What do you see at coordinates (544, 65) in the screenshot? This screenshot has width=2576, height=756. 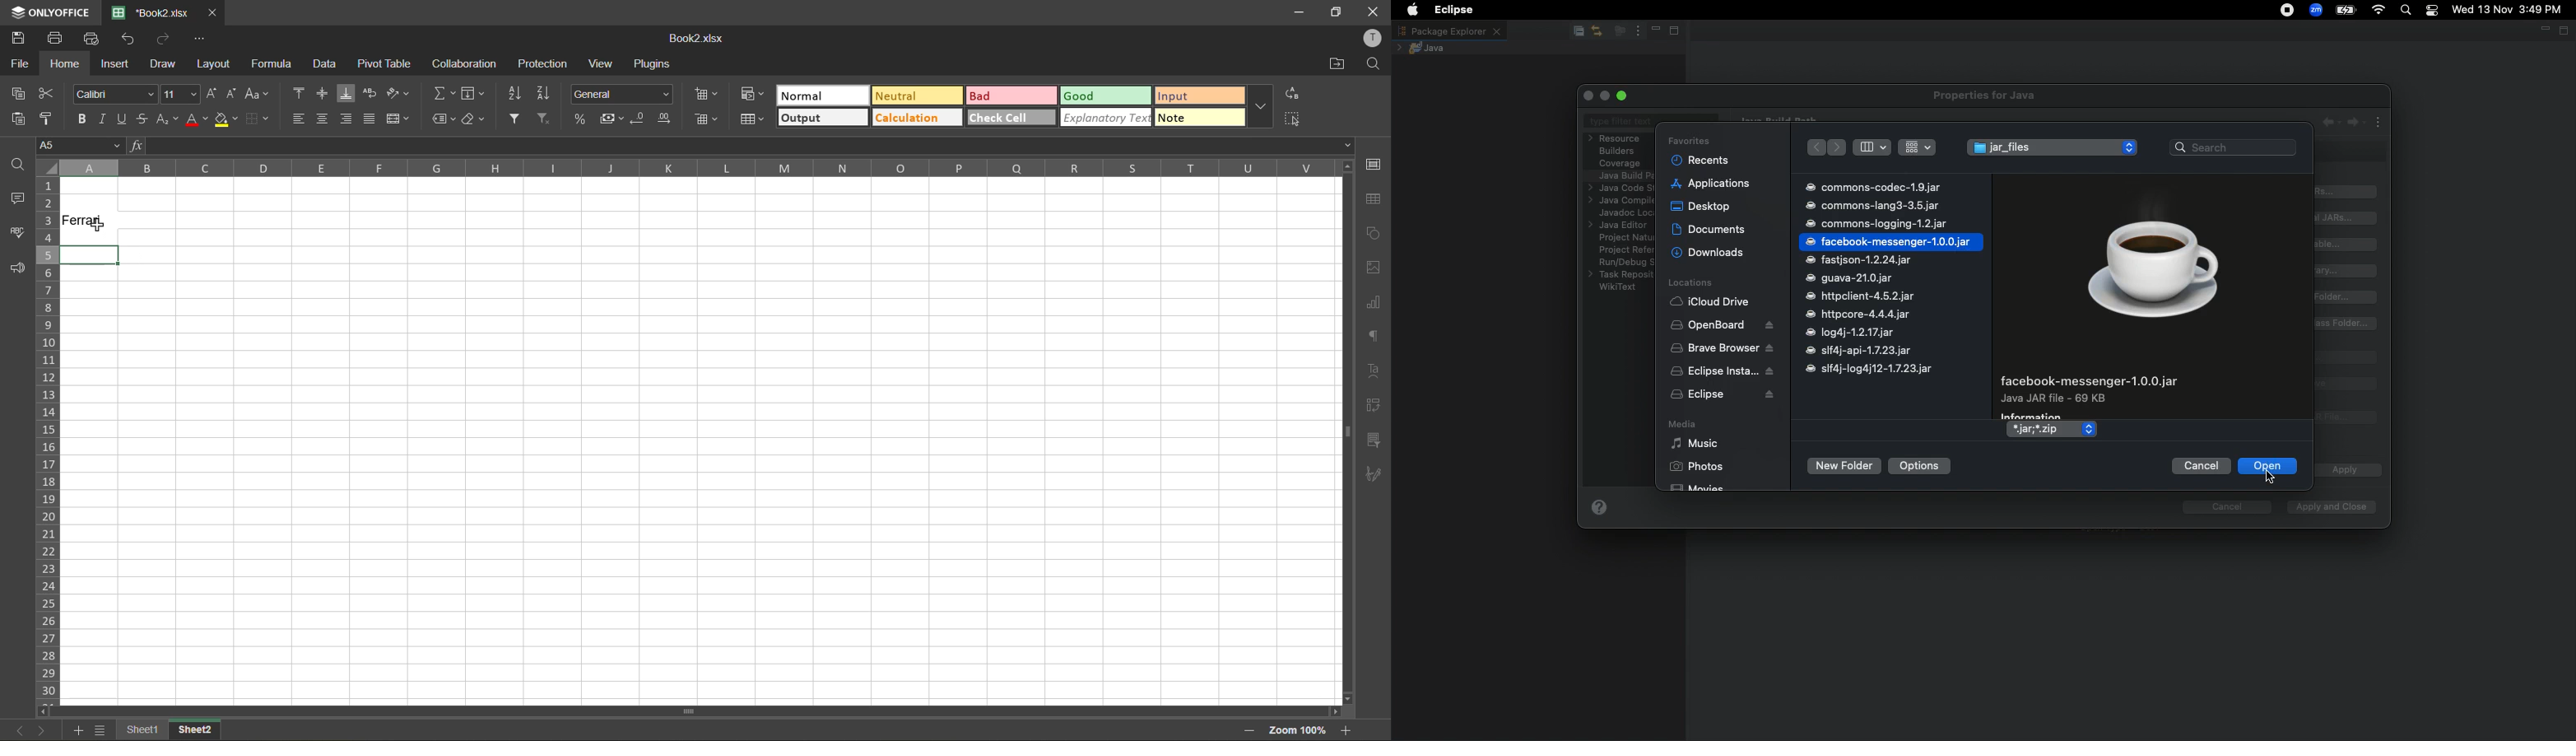 I see `protection` at bounding box center [544, 65].